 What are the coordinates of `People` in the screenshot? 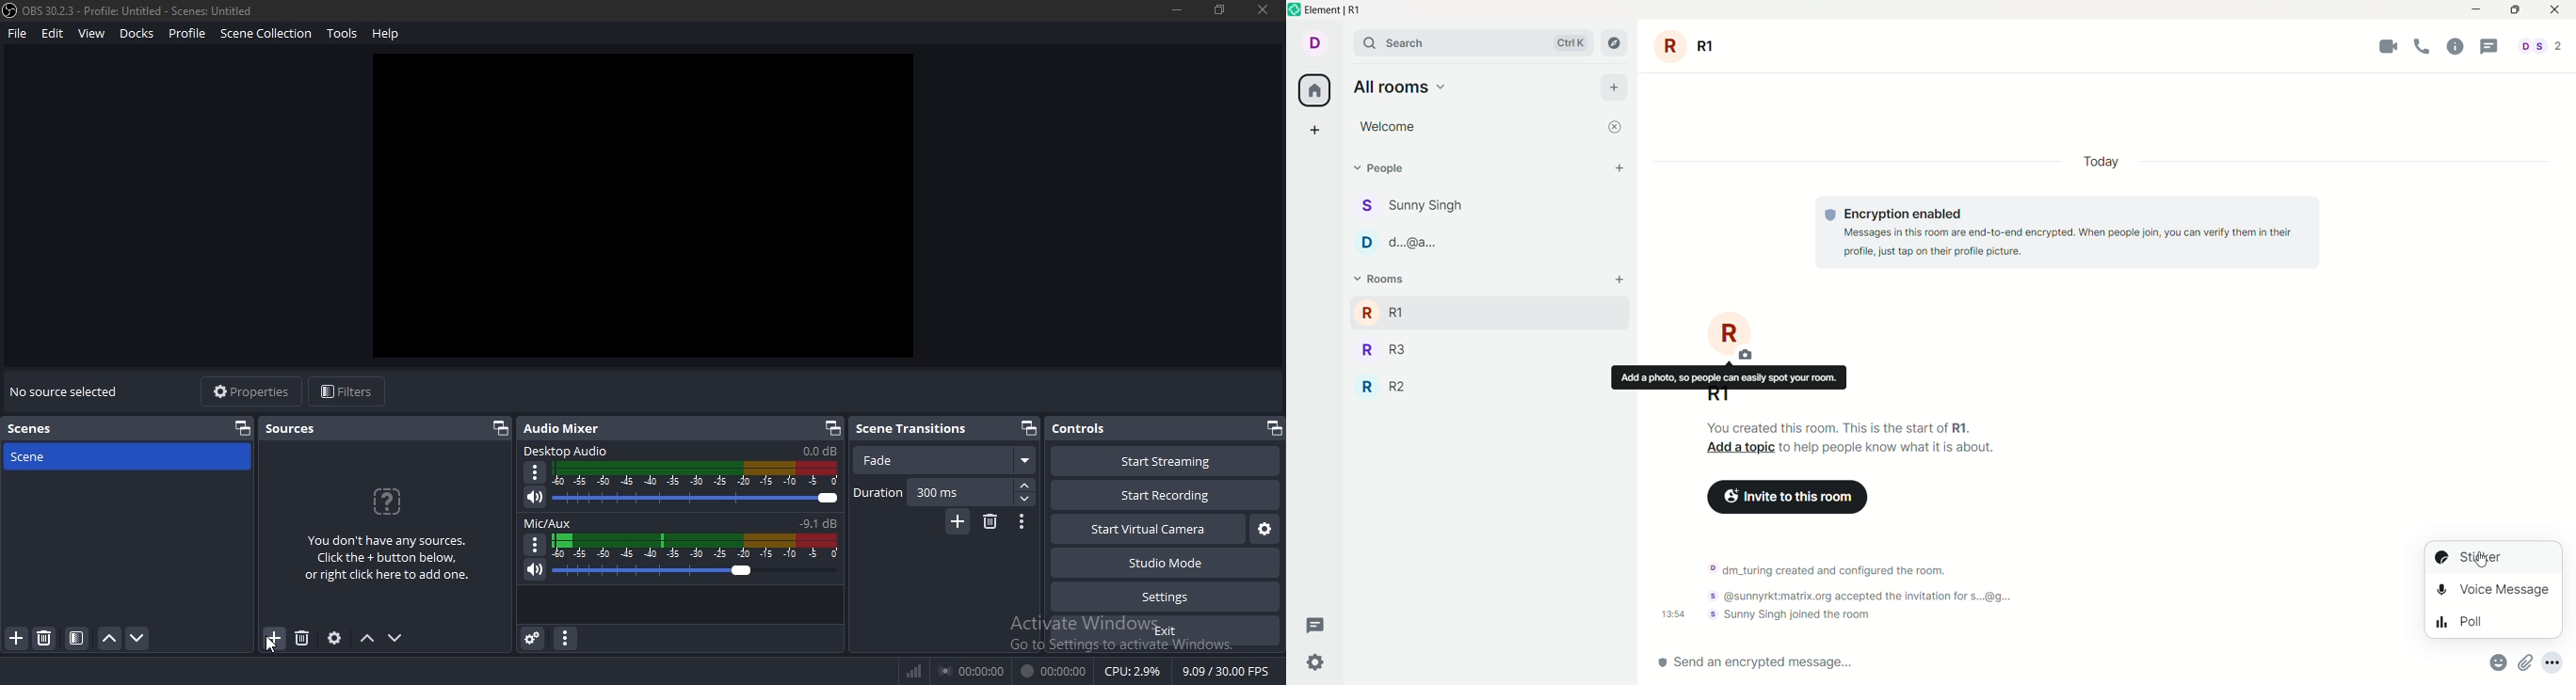 It's located at (1389, 168).